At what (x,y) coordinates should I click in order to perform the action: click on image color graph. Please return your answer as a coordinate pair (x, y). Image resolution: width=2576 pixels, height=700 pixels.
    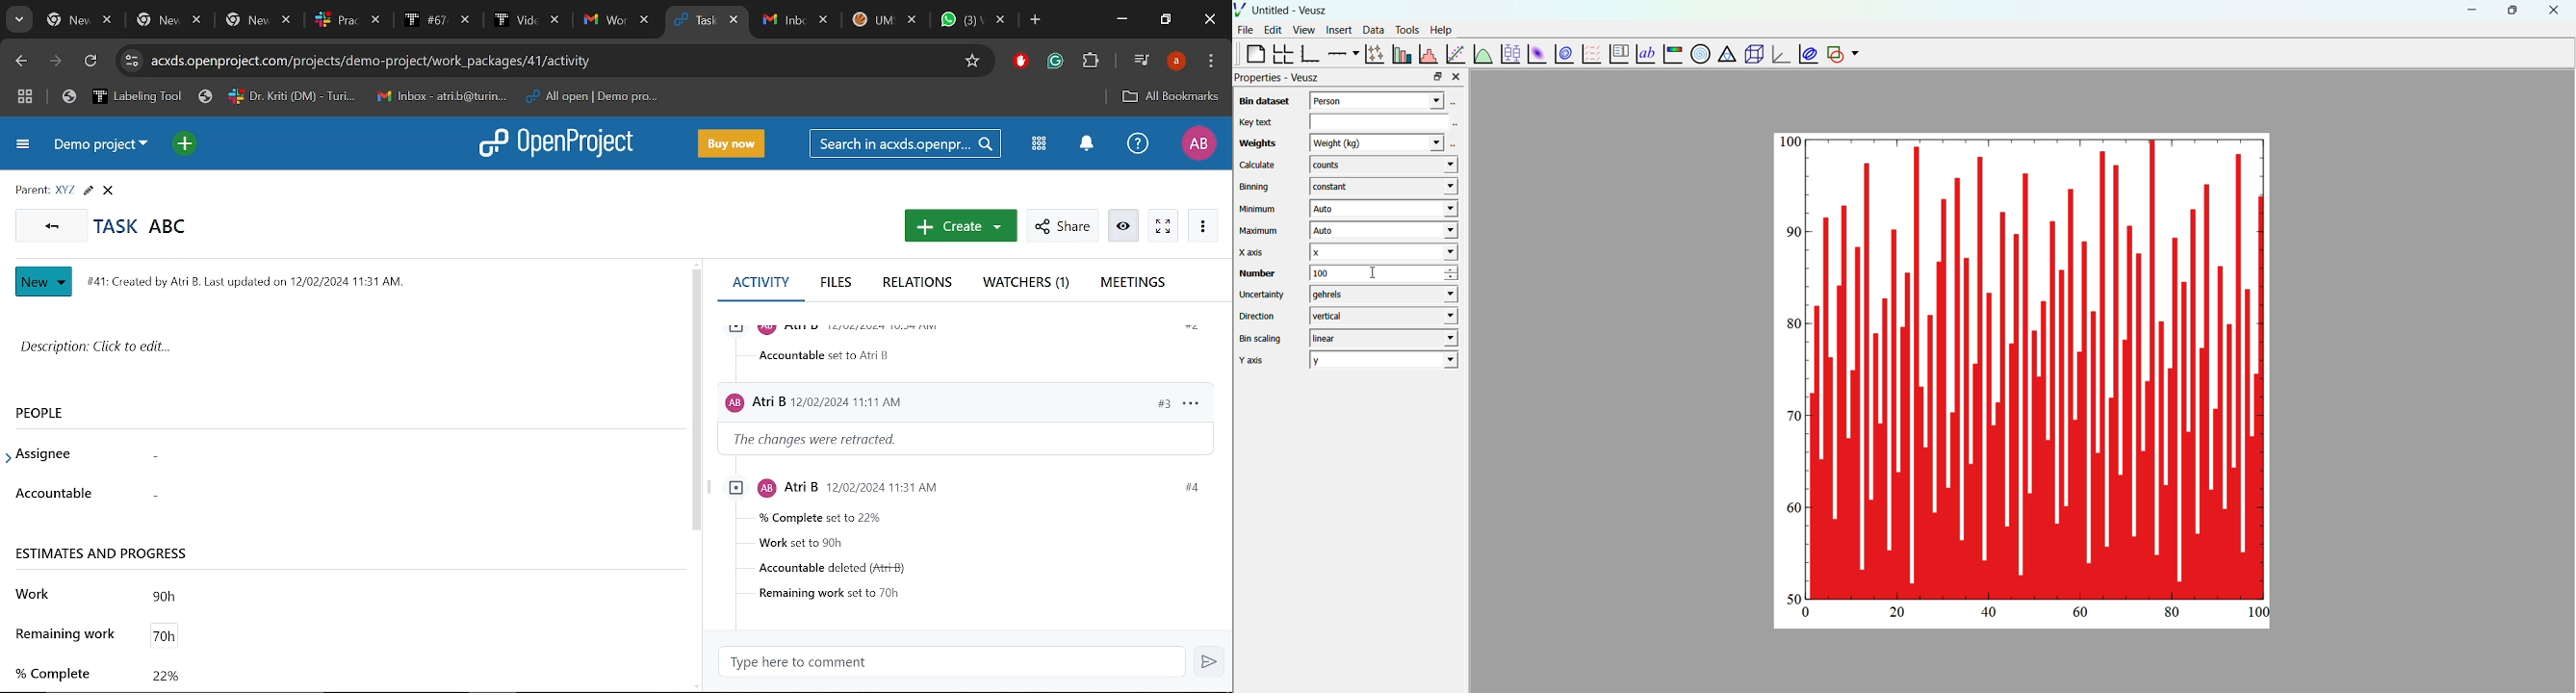
    Looking at the image, I should click on (1672, 55).